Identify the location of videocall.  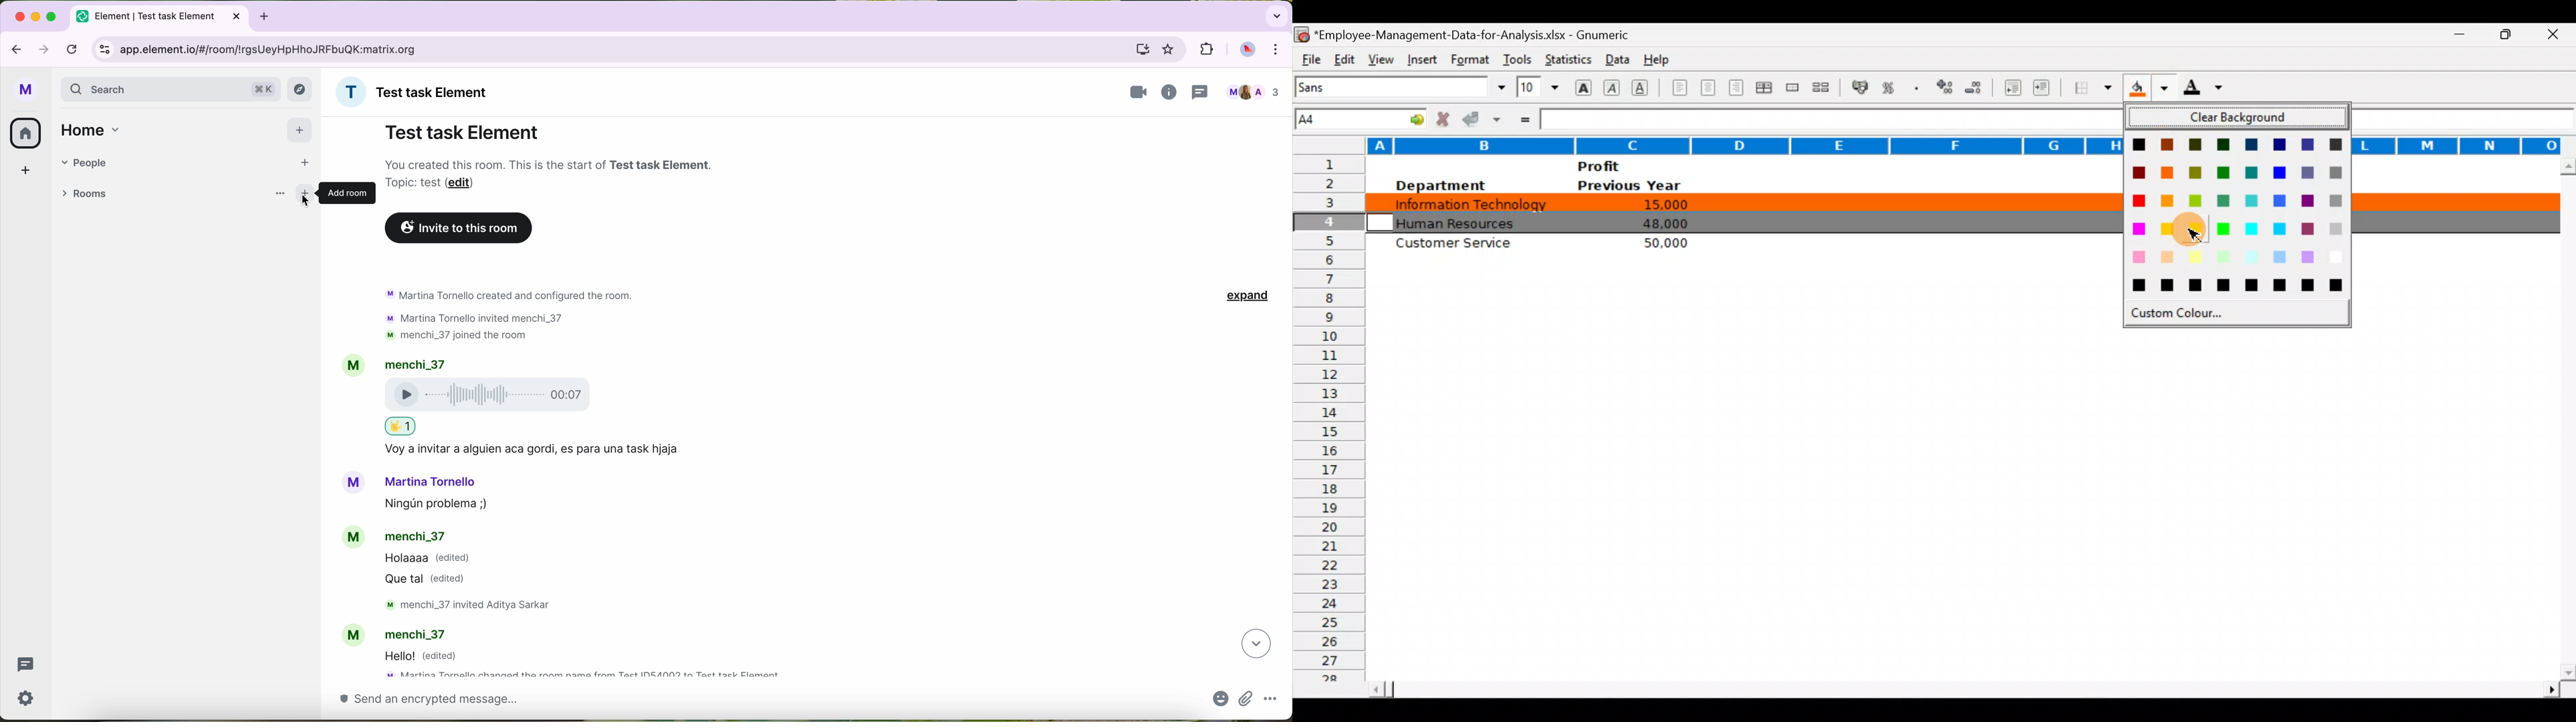
(1139, 92).